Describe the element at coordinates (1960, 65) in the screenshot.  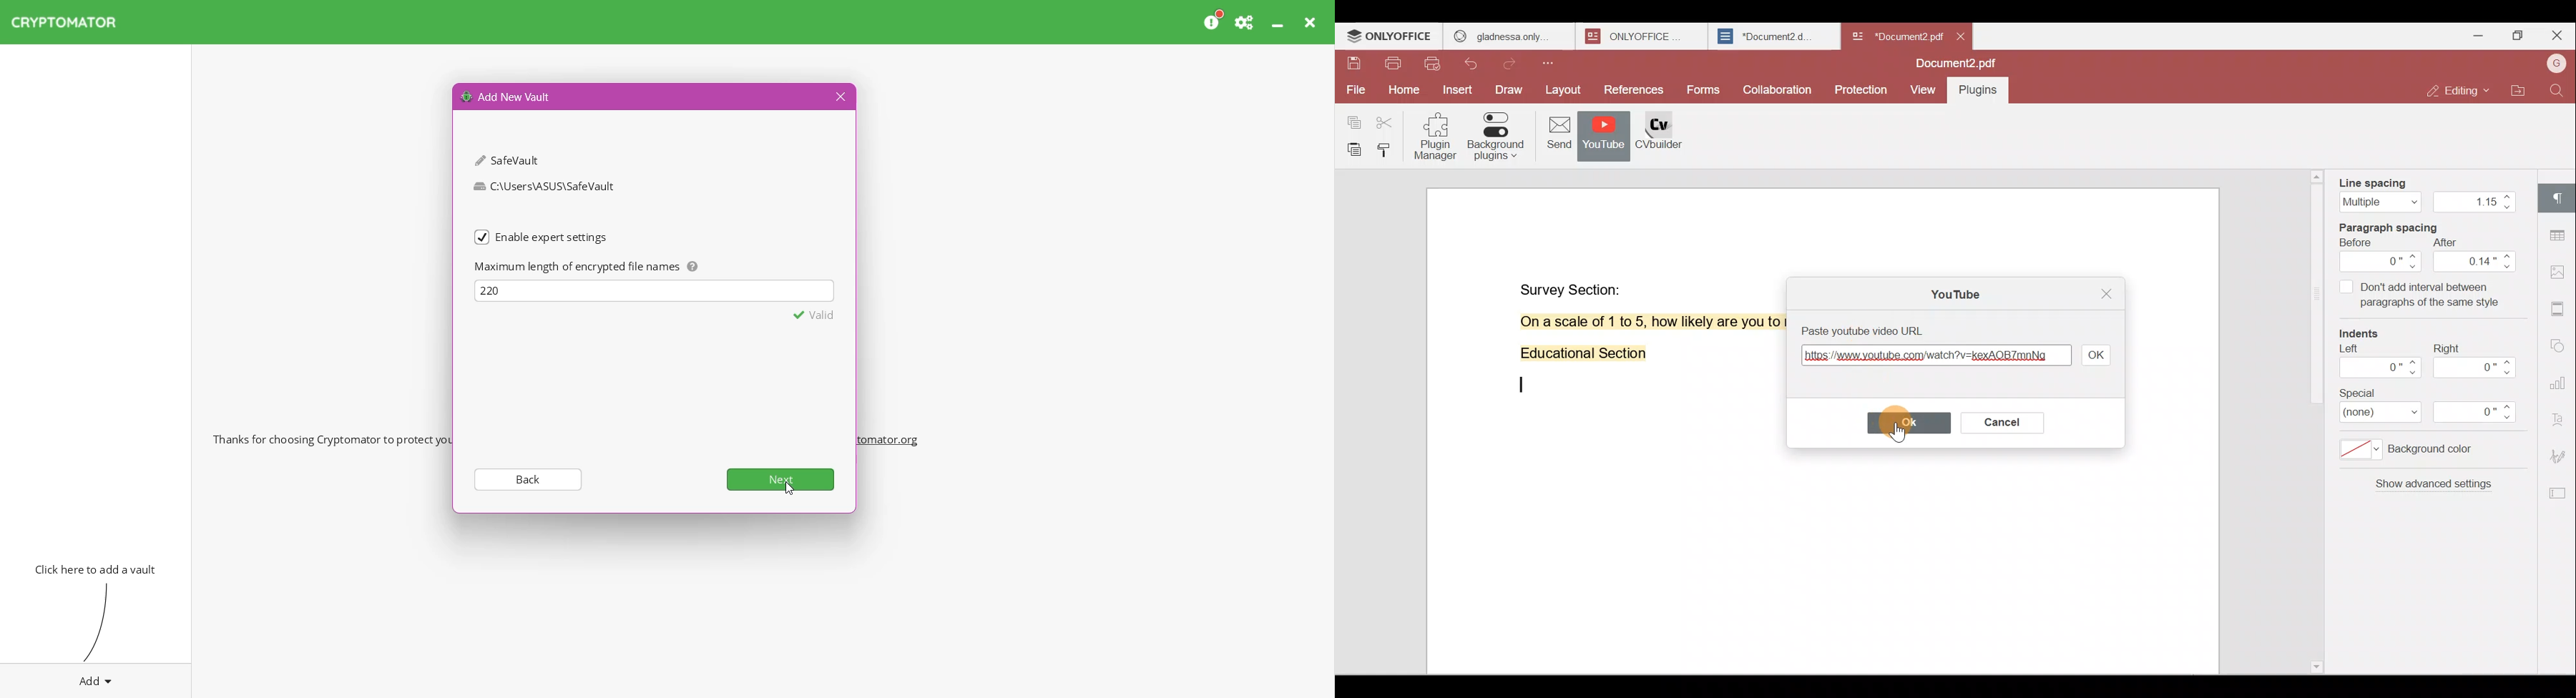
I see `Document name` at that location.